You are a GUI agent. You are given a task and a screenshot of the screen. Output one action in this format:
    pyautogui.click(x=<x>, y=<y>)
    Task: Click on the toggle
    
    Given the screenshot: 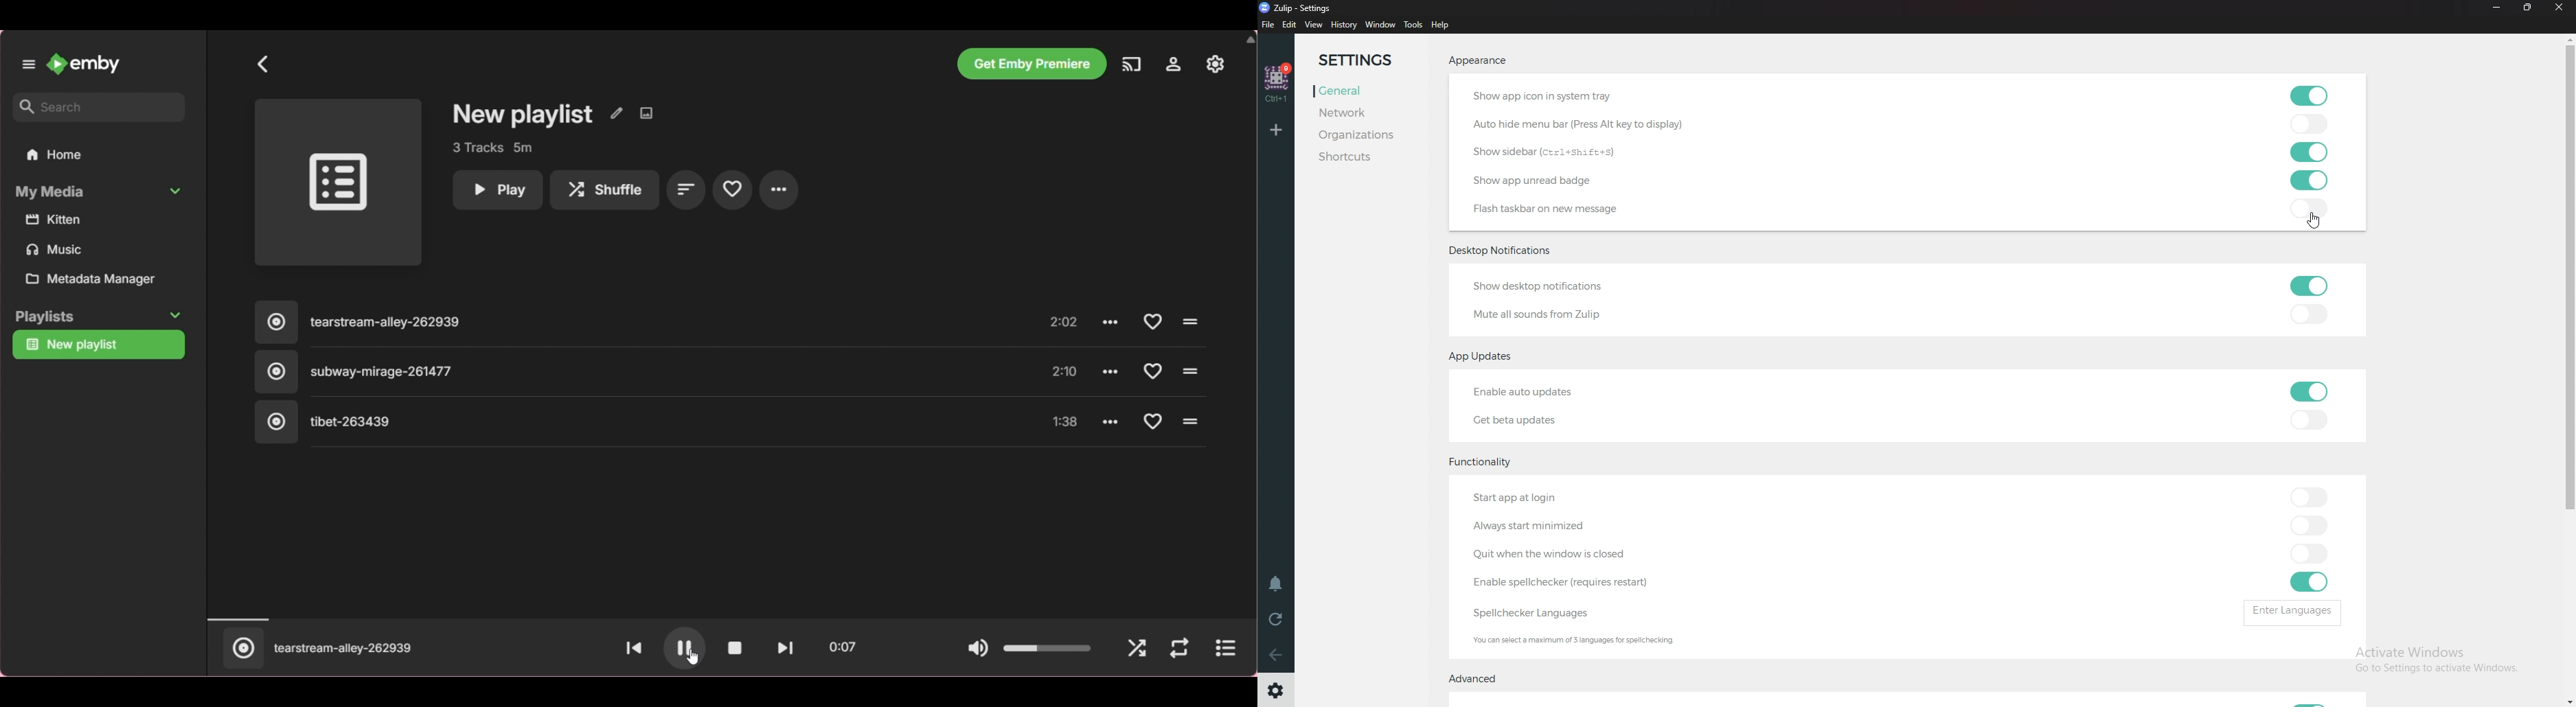 What is the action you would take?
    pyautogui.click(x=2306, y=317)
    